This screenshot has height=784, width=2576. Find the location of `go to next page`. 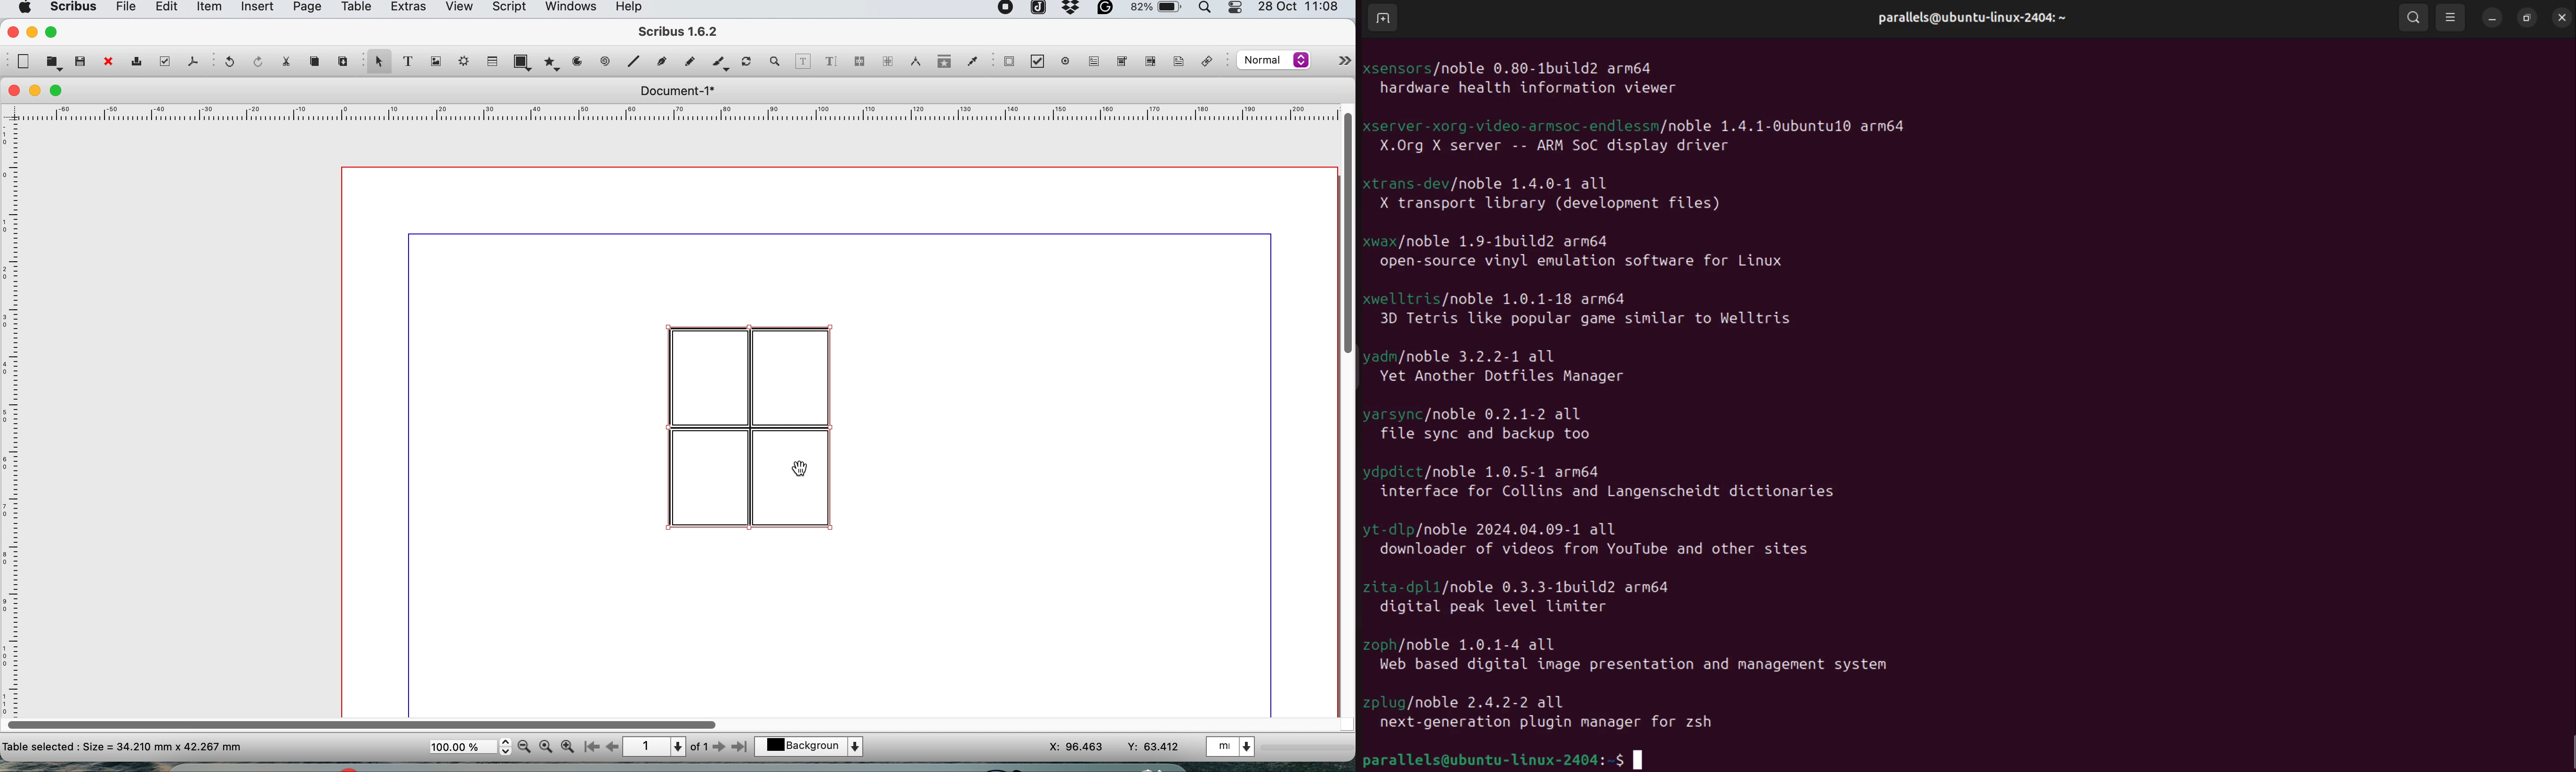

go to next page is located at coordinates (719, 748).